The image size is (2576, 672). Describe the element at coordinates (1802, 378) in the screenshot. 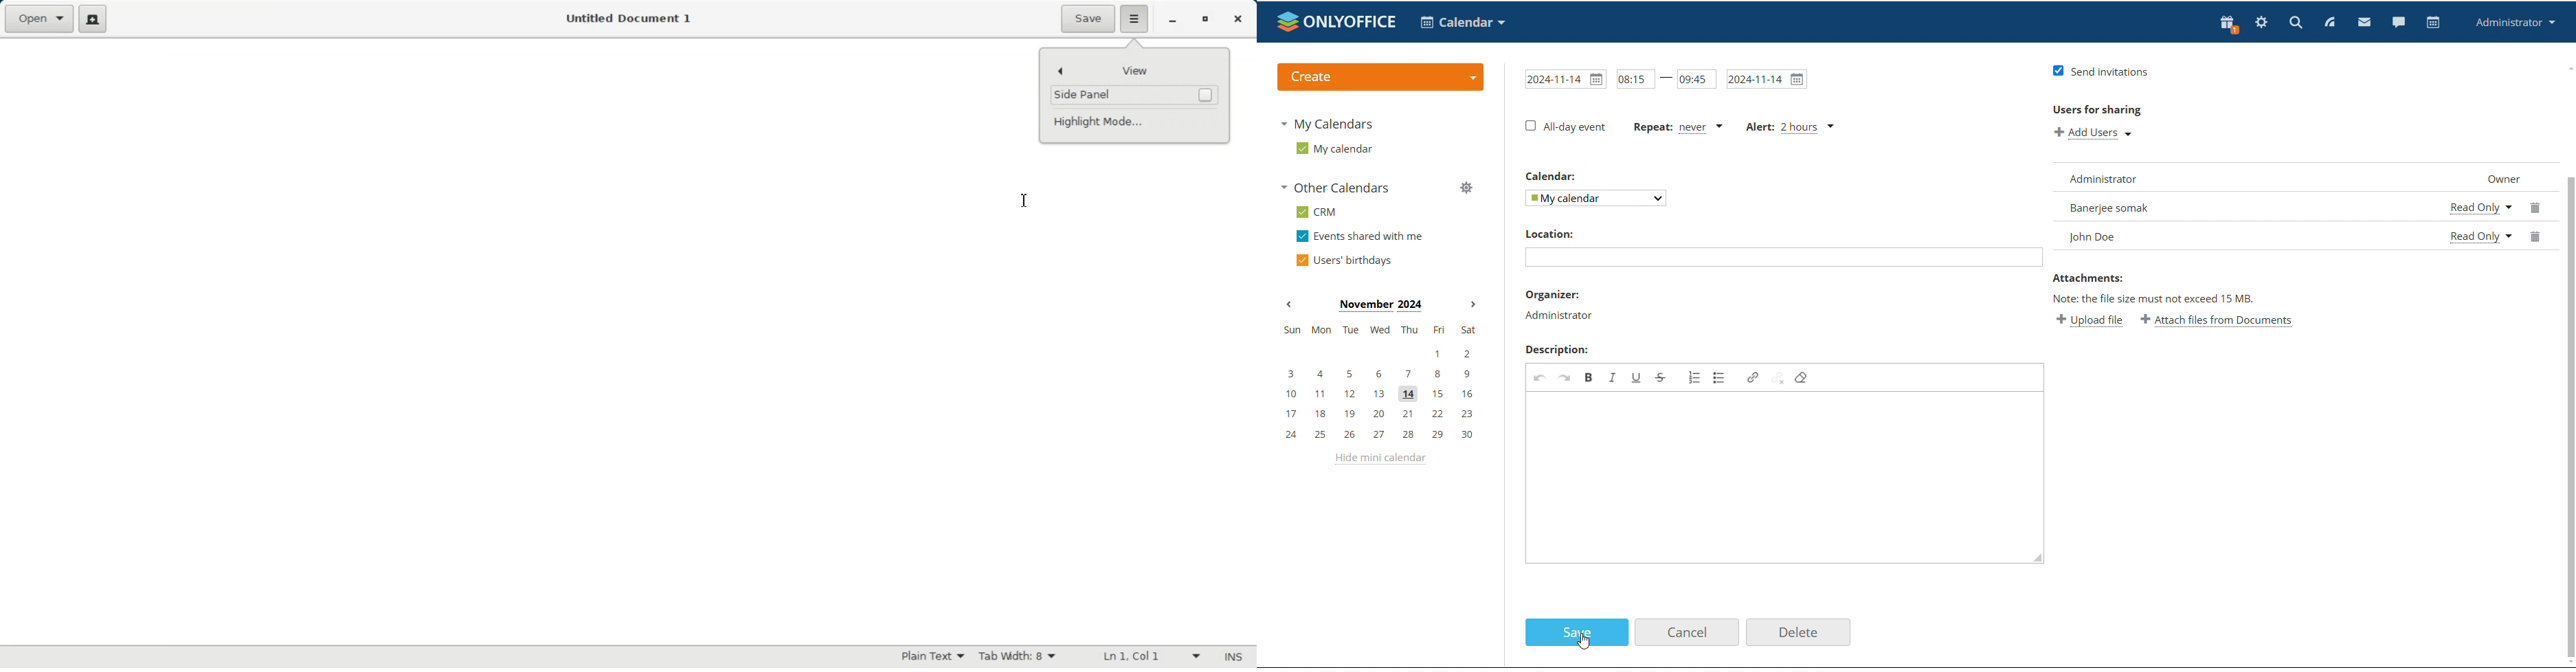

I see `Remove format` at that location.